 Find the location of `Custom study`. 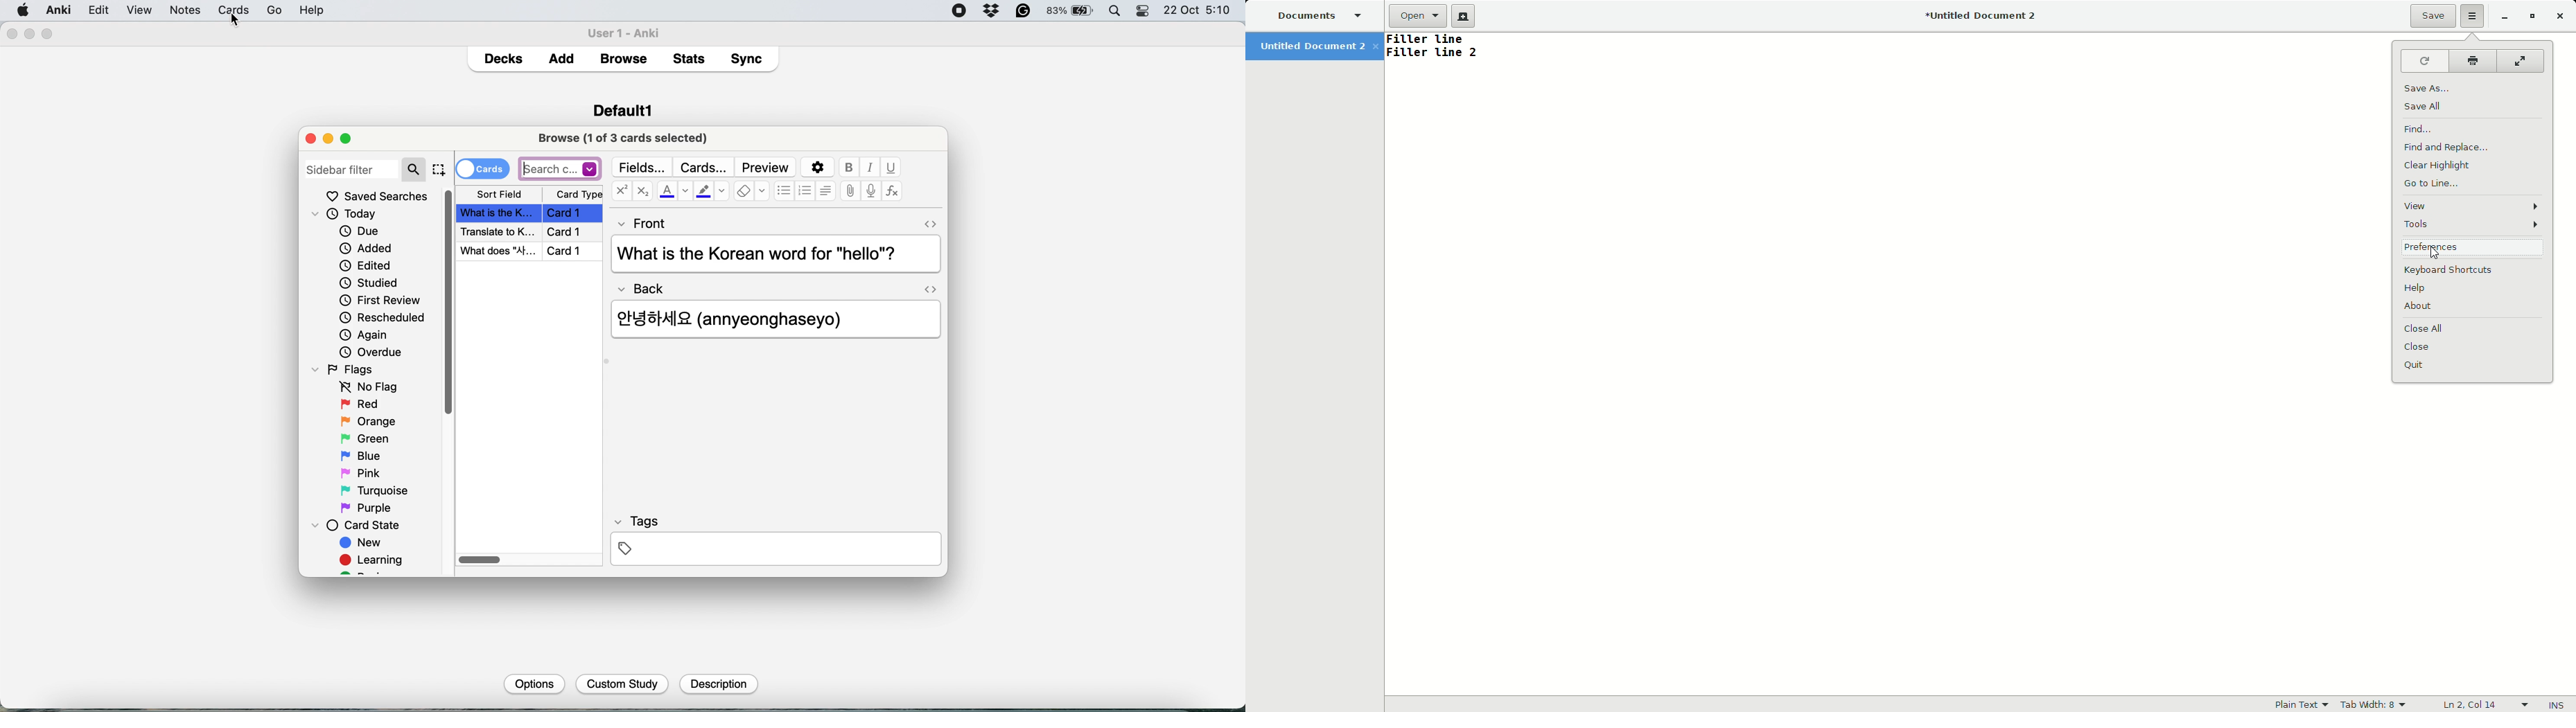

Custom study is located at coordinates (623, 685).